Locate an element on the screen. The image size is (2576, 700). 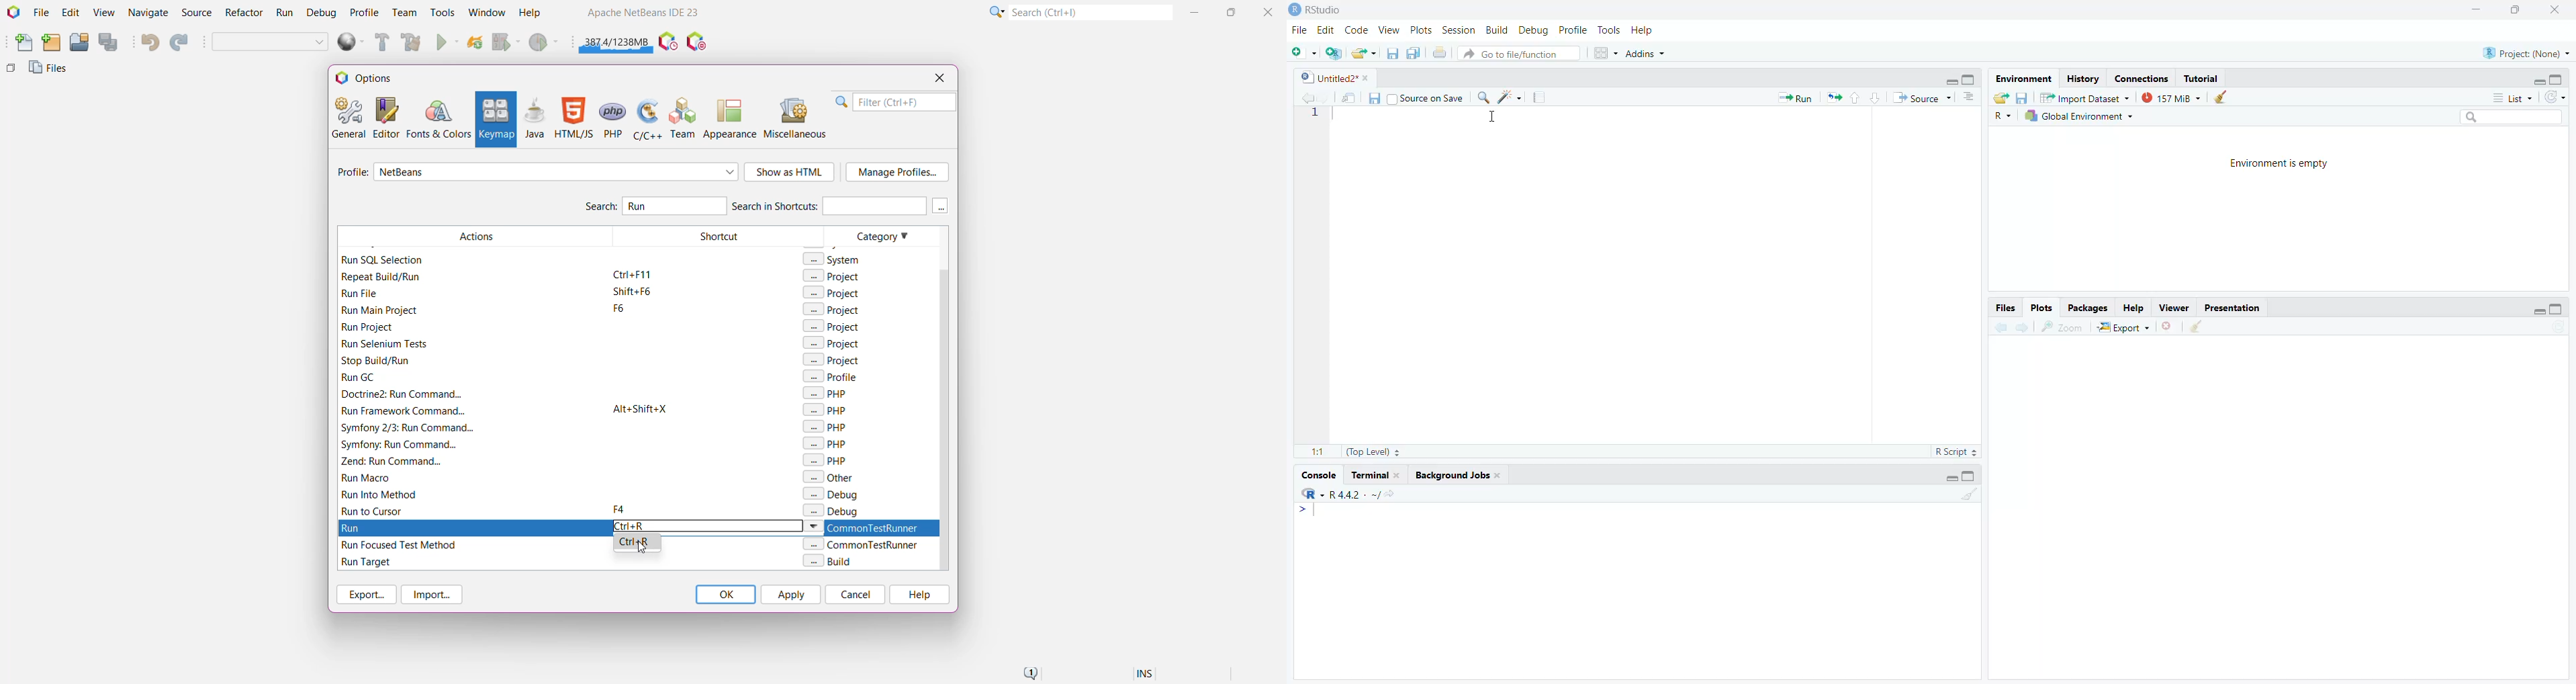
Untitled2* is located at coordinates (1327, 76).